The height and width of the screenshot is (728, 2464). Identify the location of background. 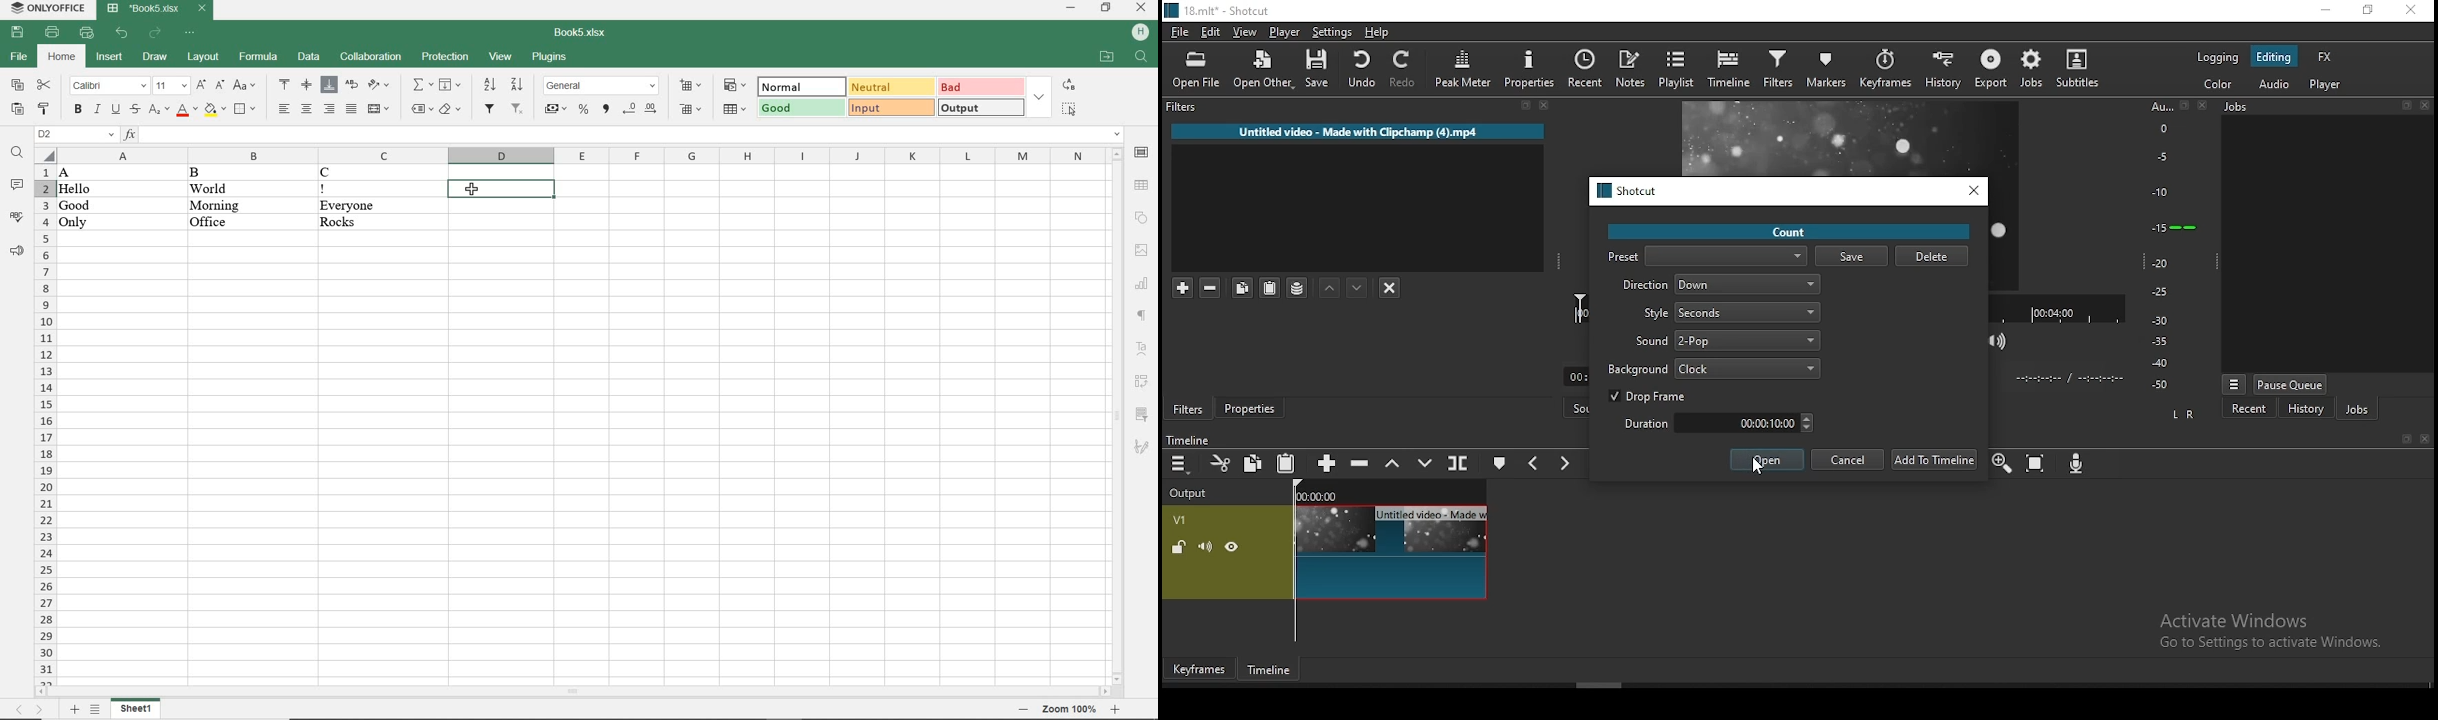
(1708, 369).